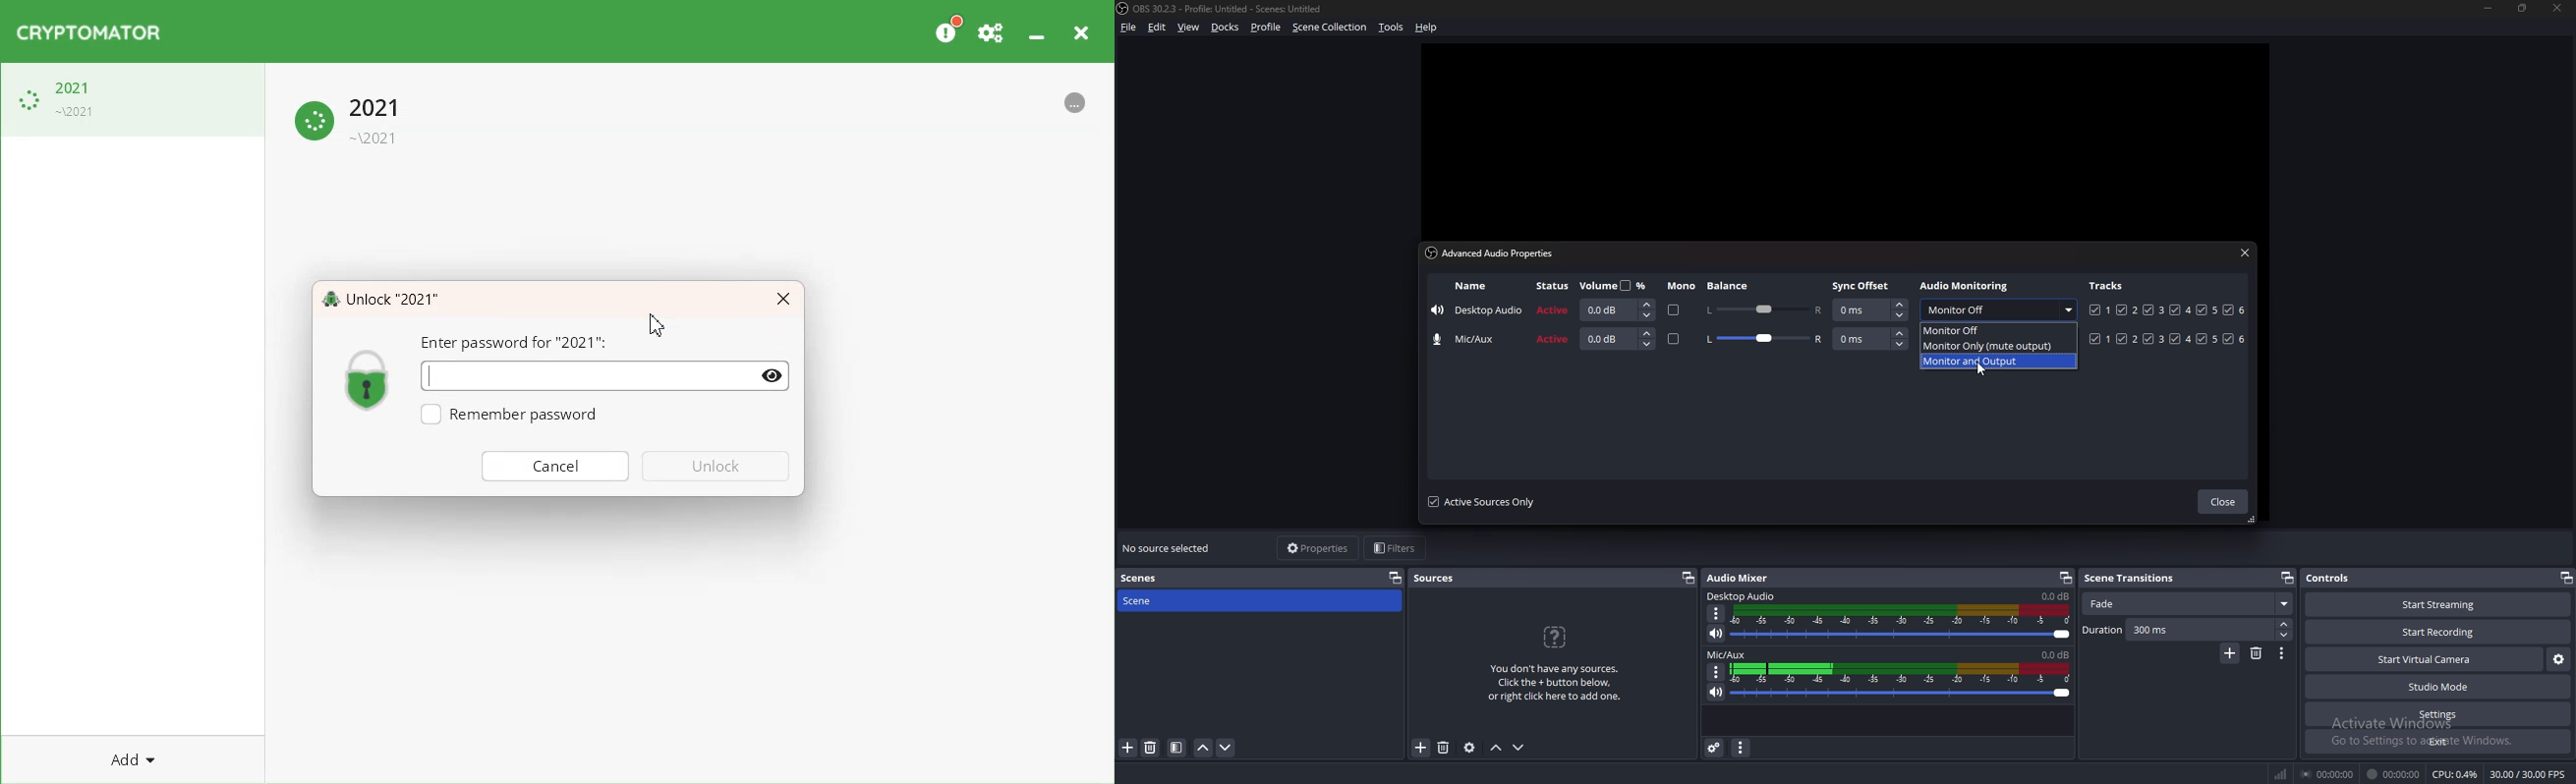 This screenshot has height=784, width=2576. I want to click on exit, so click(2438, 742).